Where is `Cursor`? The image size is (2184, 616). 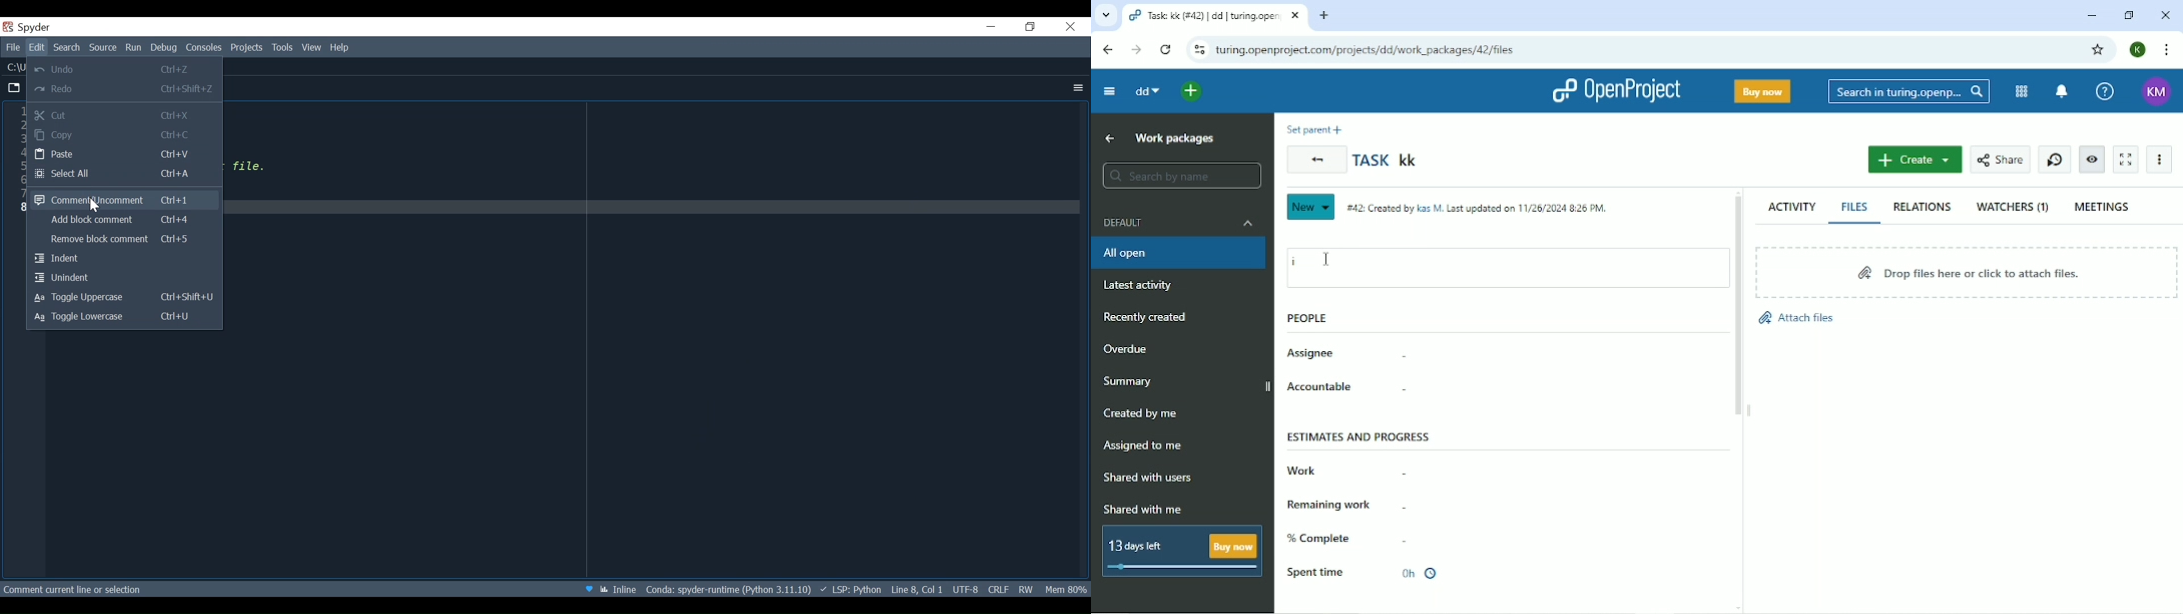
Cursor is located at coordinates (94, 206).